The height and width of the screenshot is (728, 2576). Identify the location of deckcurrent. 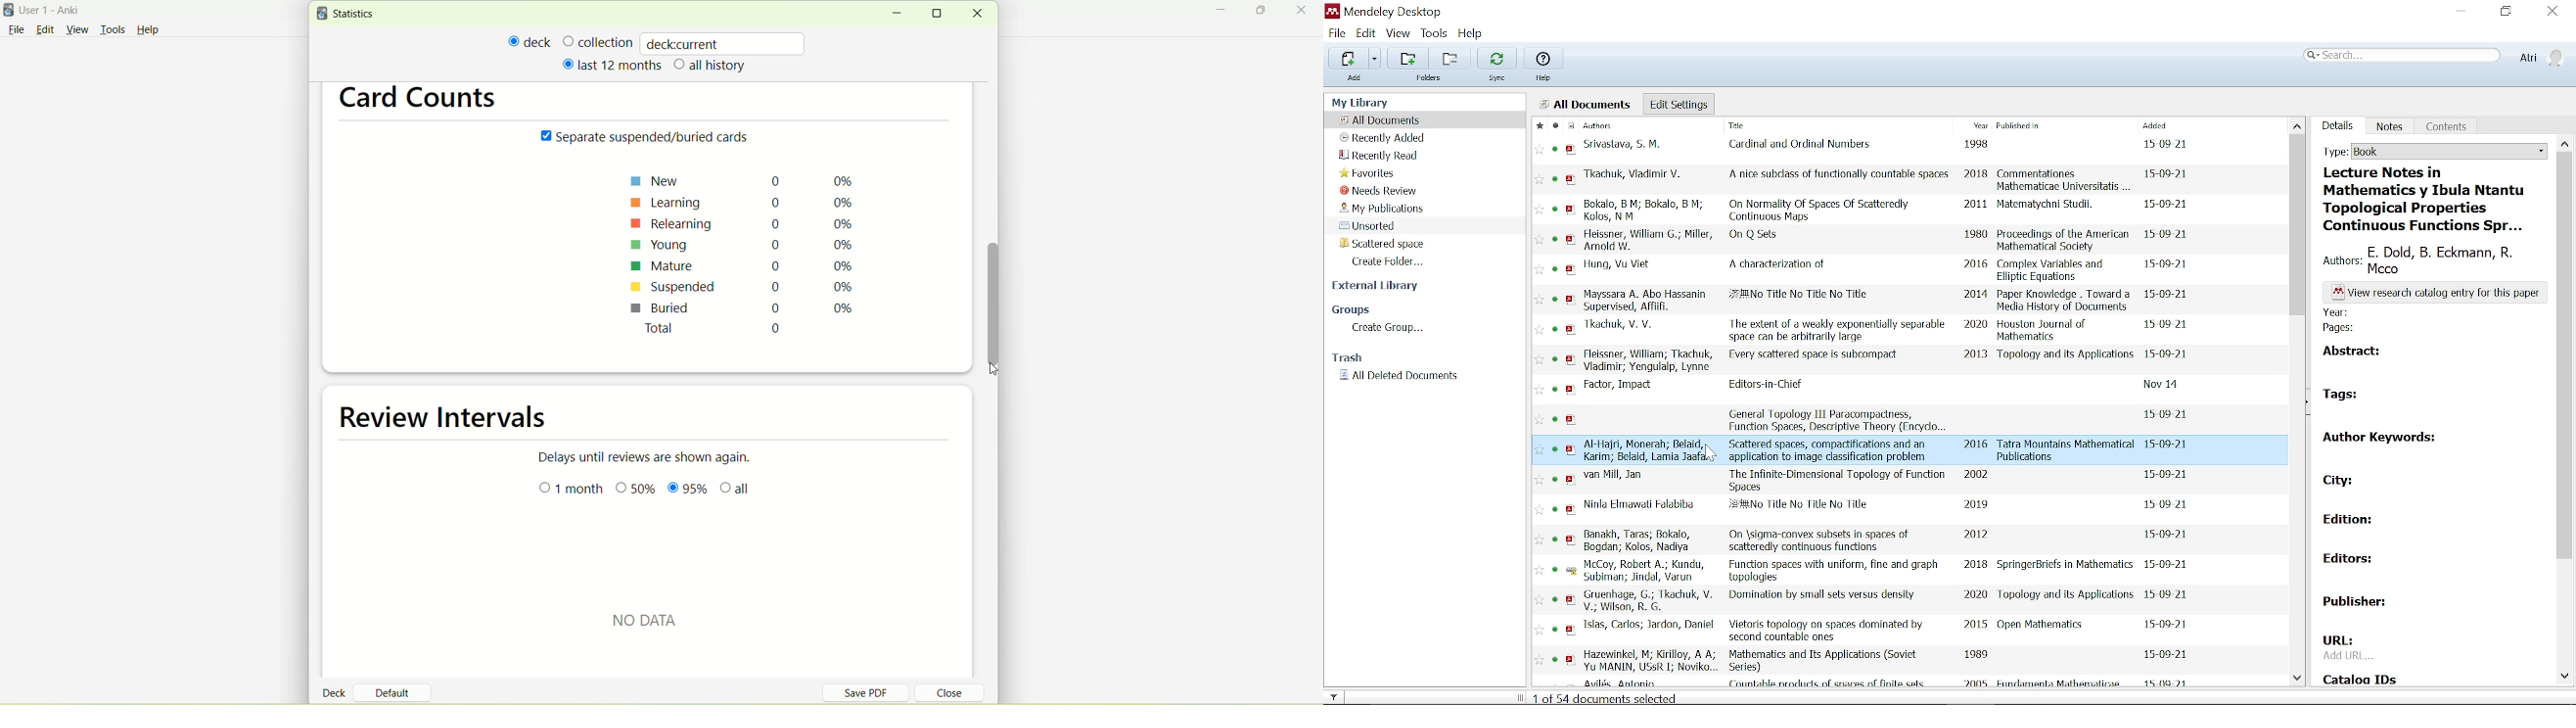
(725, 43).